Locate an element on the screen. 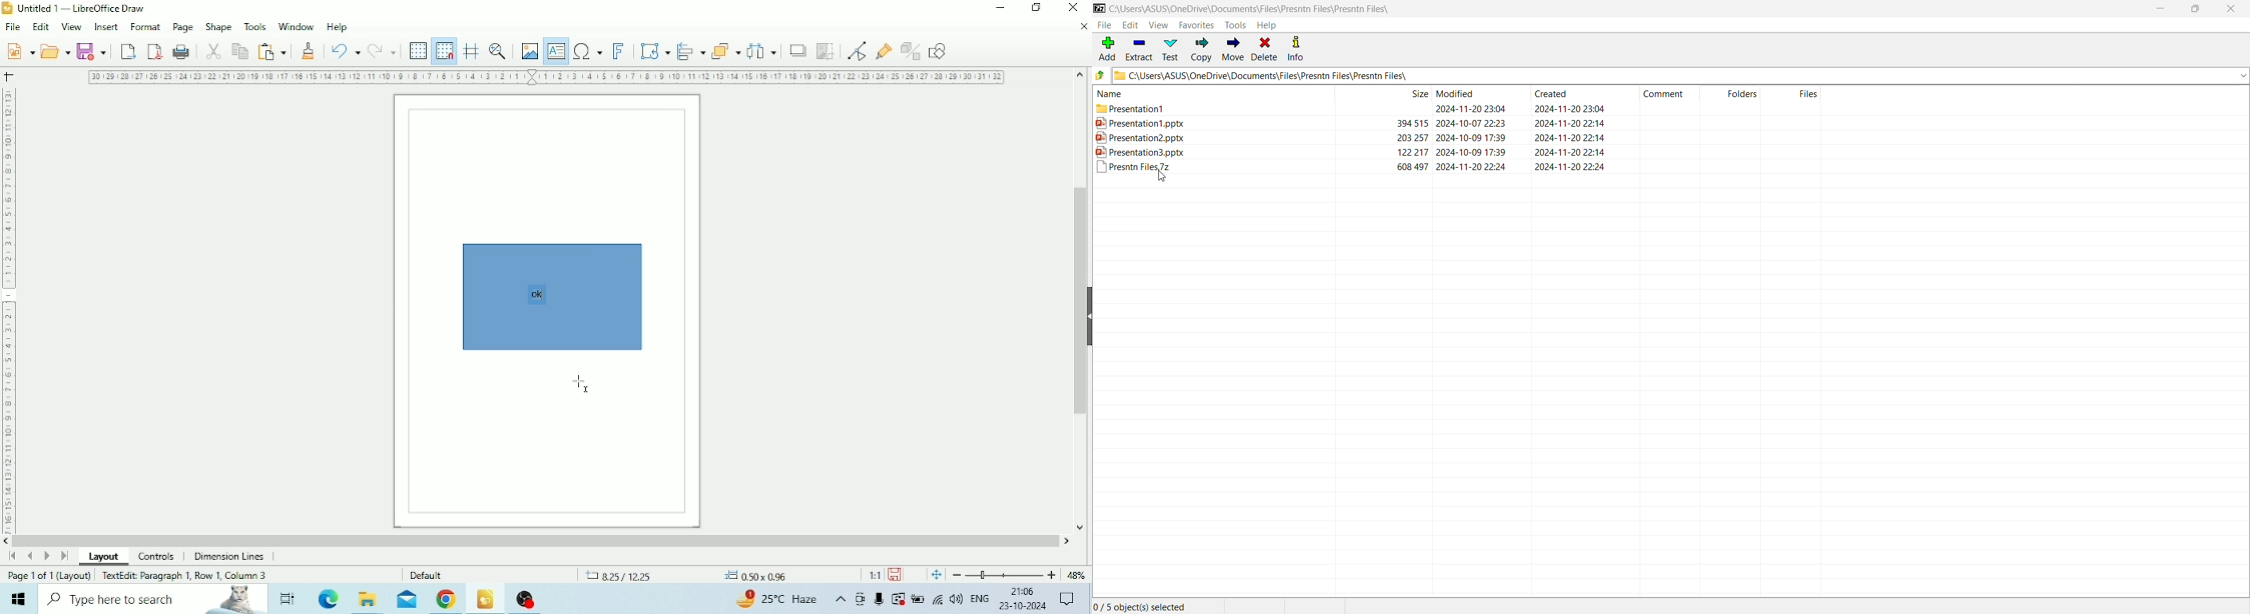 The height and width of the screenshot is (616, 2268). Horizontal scale is located at coordinates (548, 78).